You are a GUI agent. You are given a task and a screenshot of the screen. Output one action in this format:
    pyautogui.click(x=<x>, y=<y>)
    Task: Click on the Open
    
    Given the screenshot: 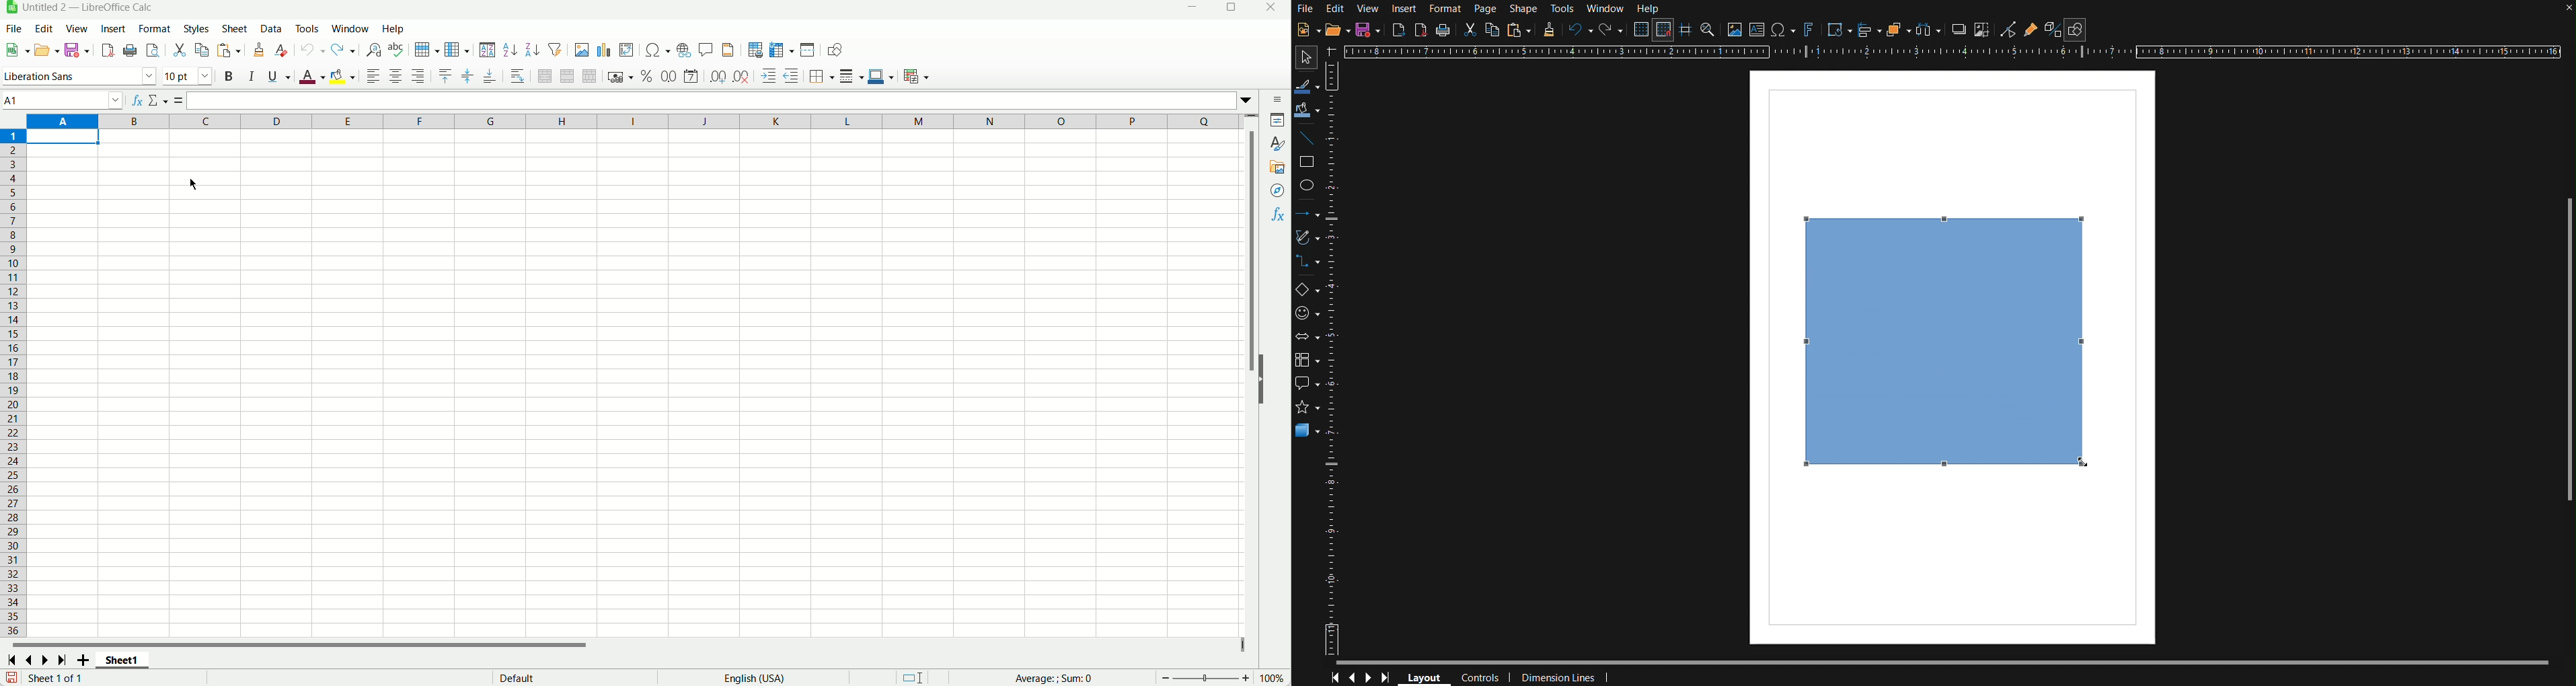 What is the action you would take?
    pyautogui.click(x=48, y=50)
    